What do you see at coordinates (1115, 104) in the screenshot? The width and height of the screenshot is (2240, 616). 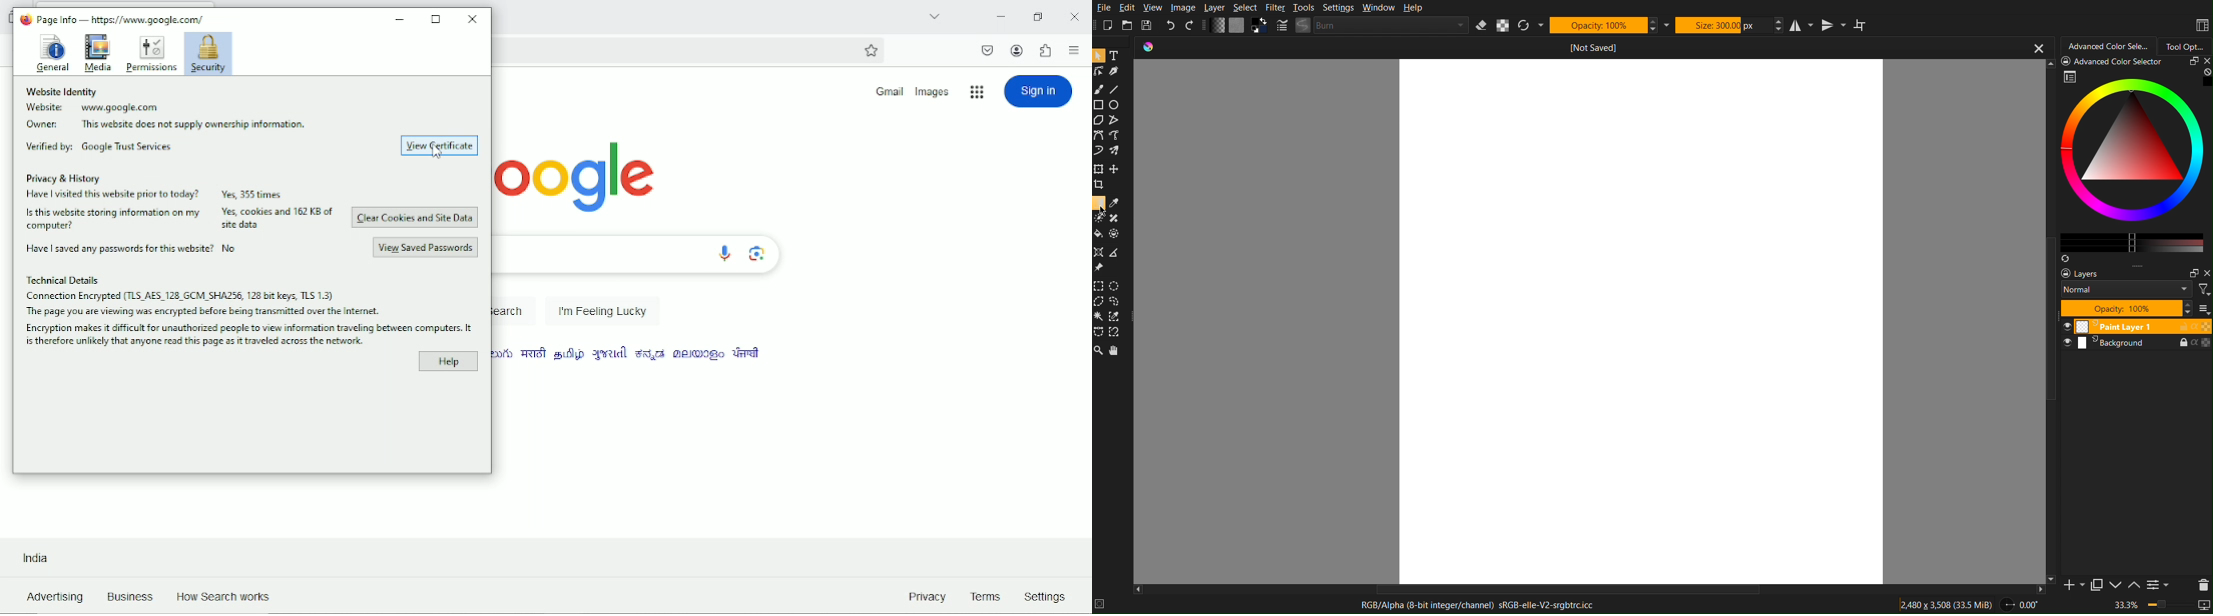 I see `Circle` at bounding box center [1115, 104].